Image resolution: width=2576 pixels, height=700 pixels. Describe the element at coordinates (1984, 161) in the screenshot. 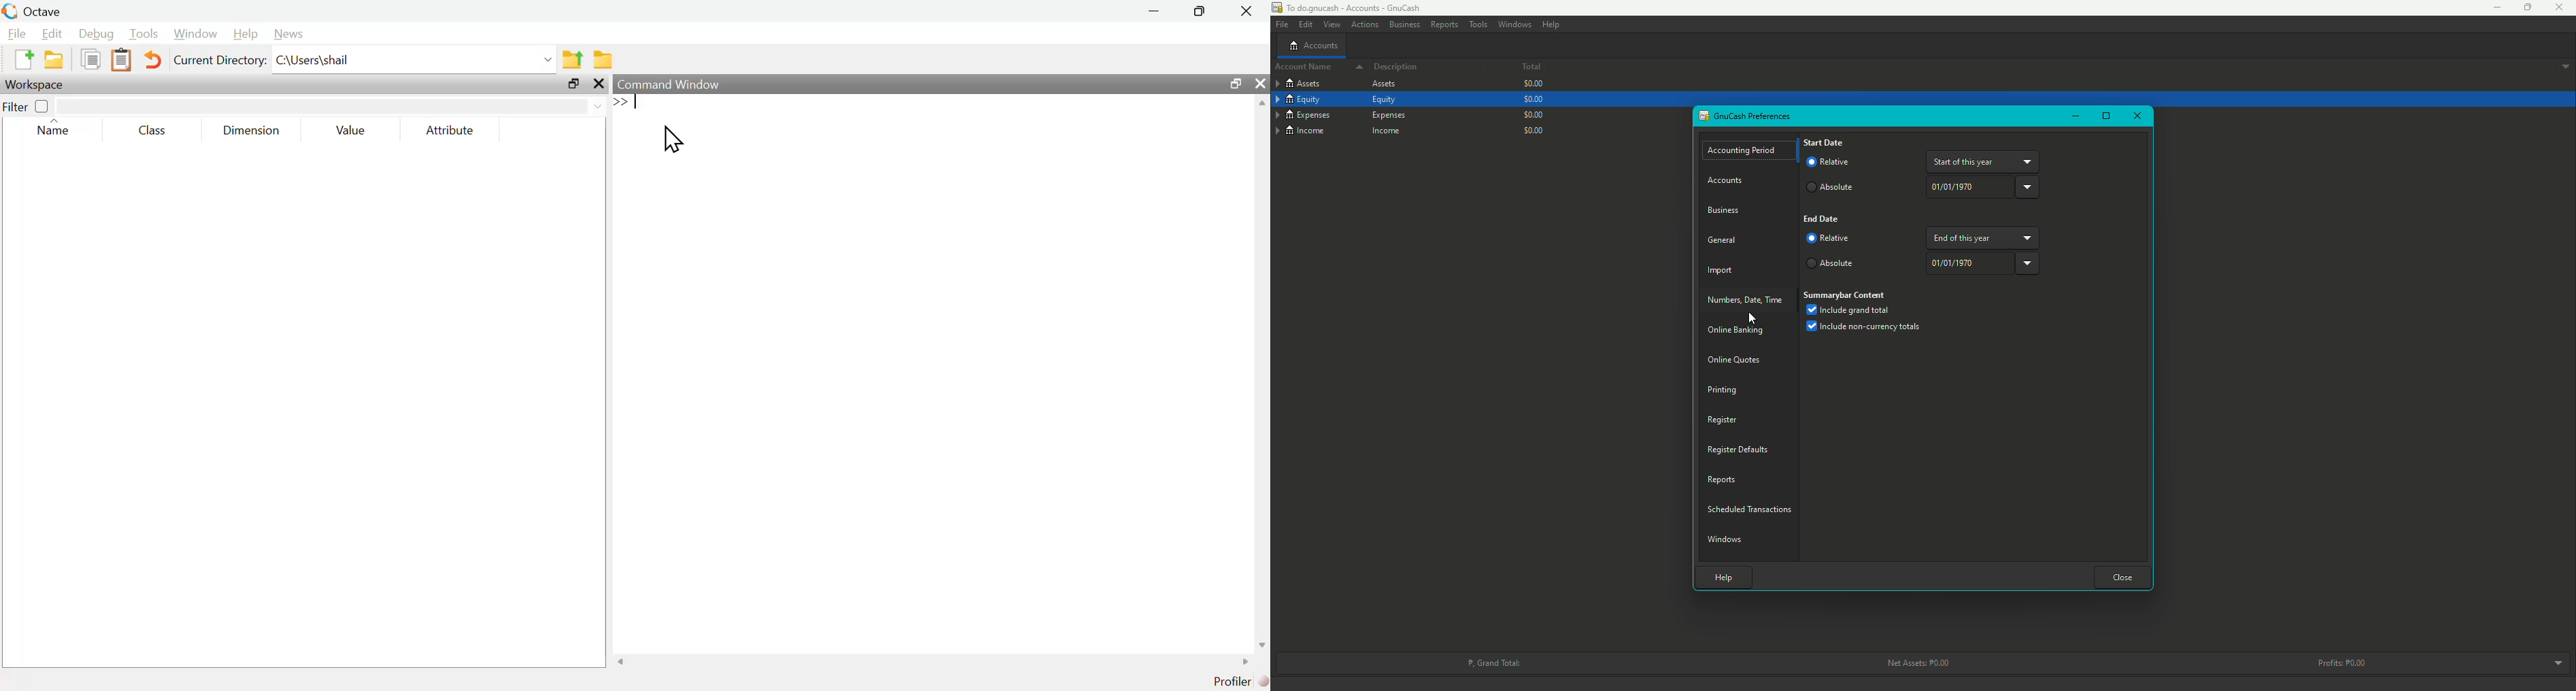

I see `Start of this year` at that location.